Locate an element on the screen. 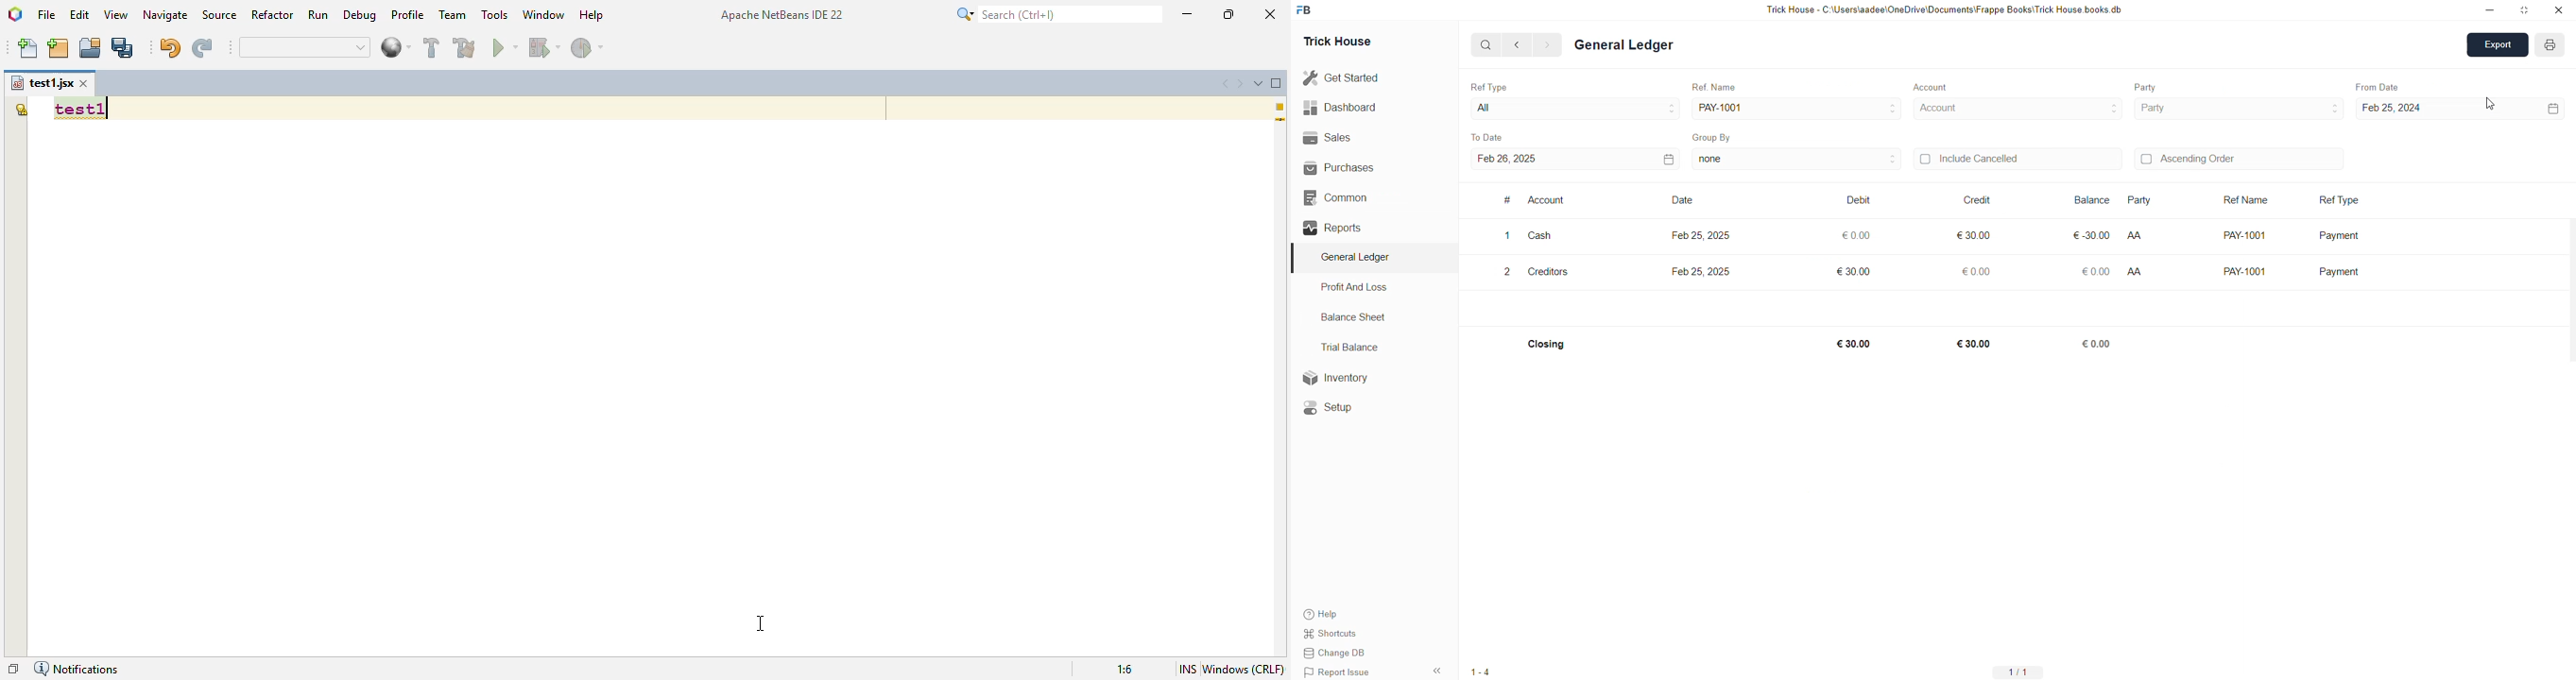 The height and width of the screenshot is (700, 2576). 1 is located at coordinates (1506, 234).